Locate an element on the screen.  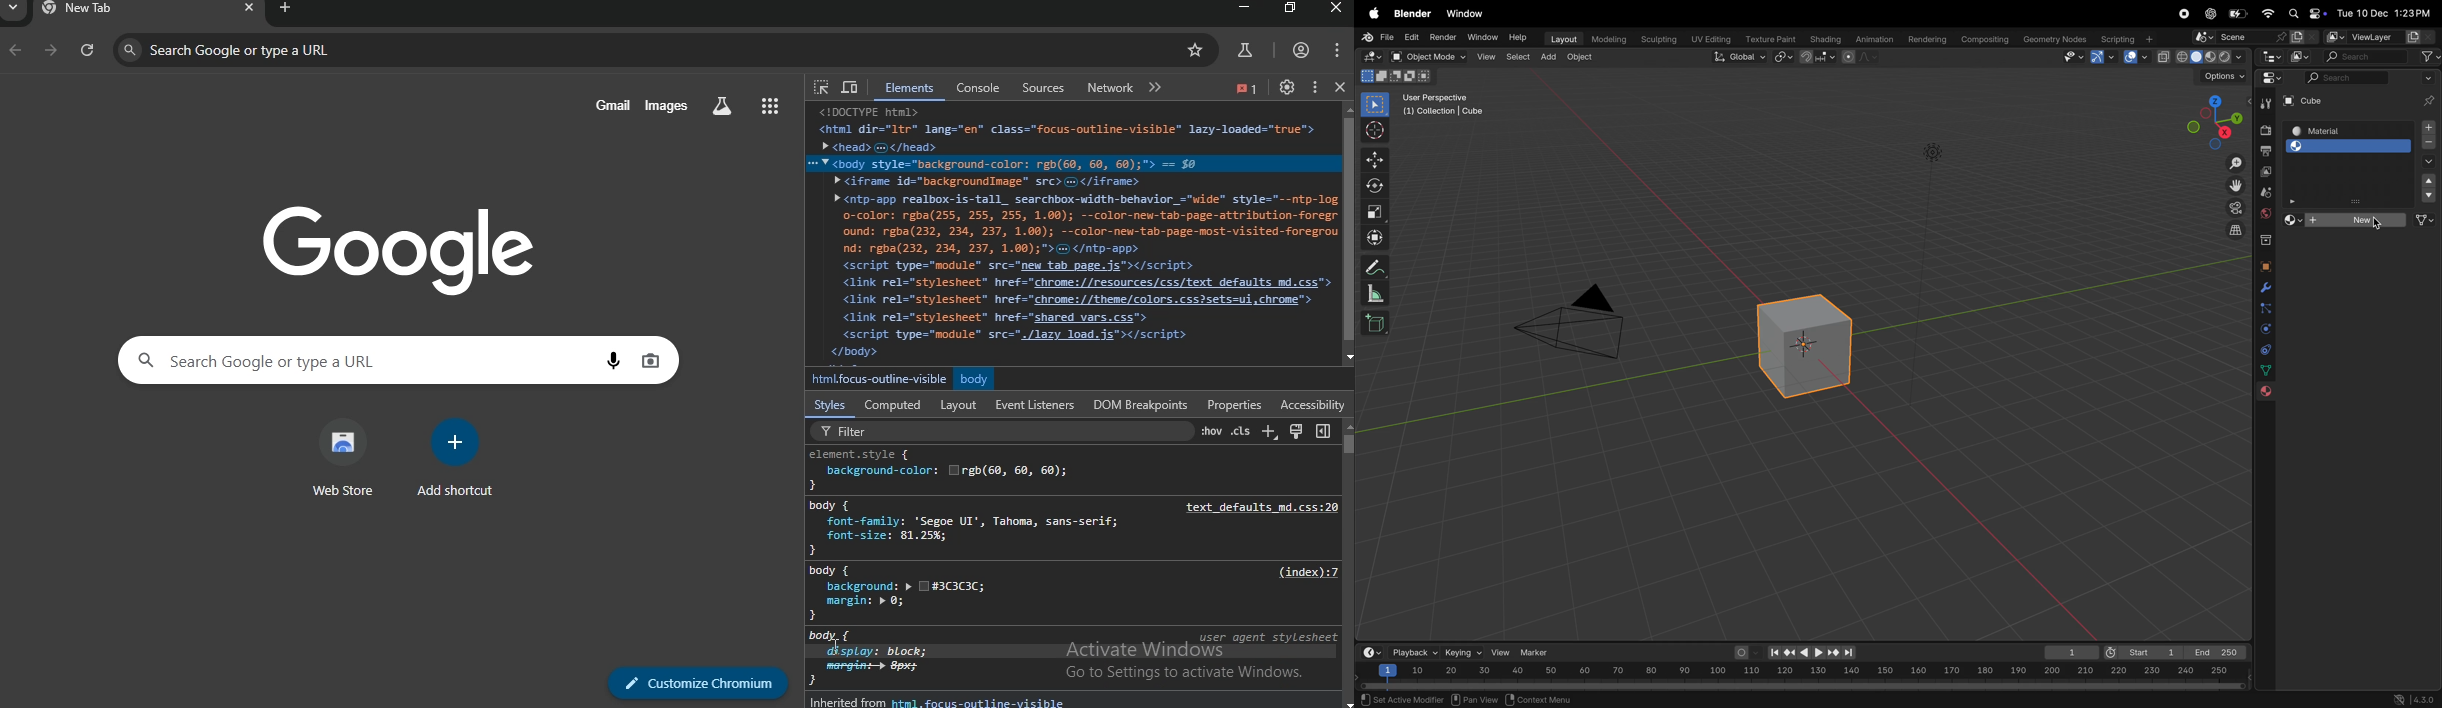
context menu is located at coordinates (1544, 698).